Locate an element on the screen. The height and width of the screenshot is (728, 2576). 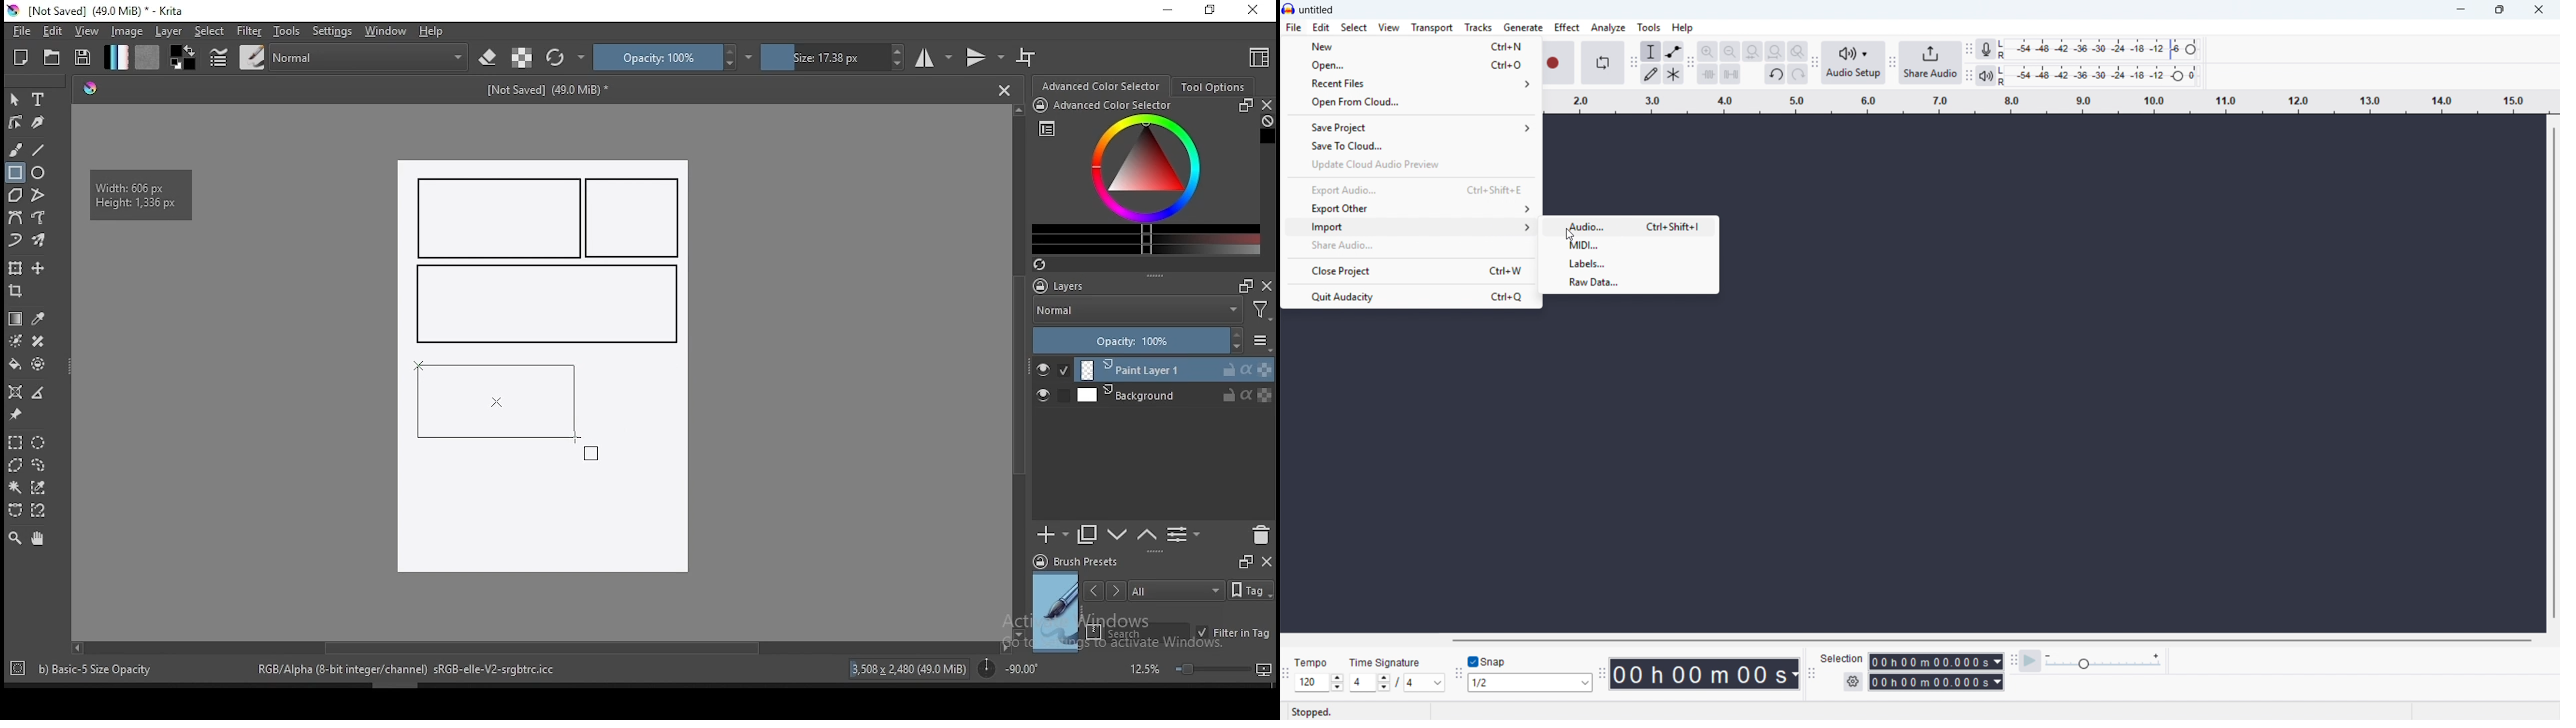
tool options is located at coordinates (1214, 87).